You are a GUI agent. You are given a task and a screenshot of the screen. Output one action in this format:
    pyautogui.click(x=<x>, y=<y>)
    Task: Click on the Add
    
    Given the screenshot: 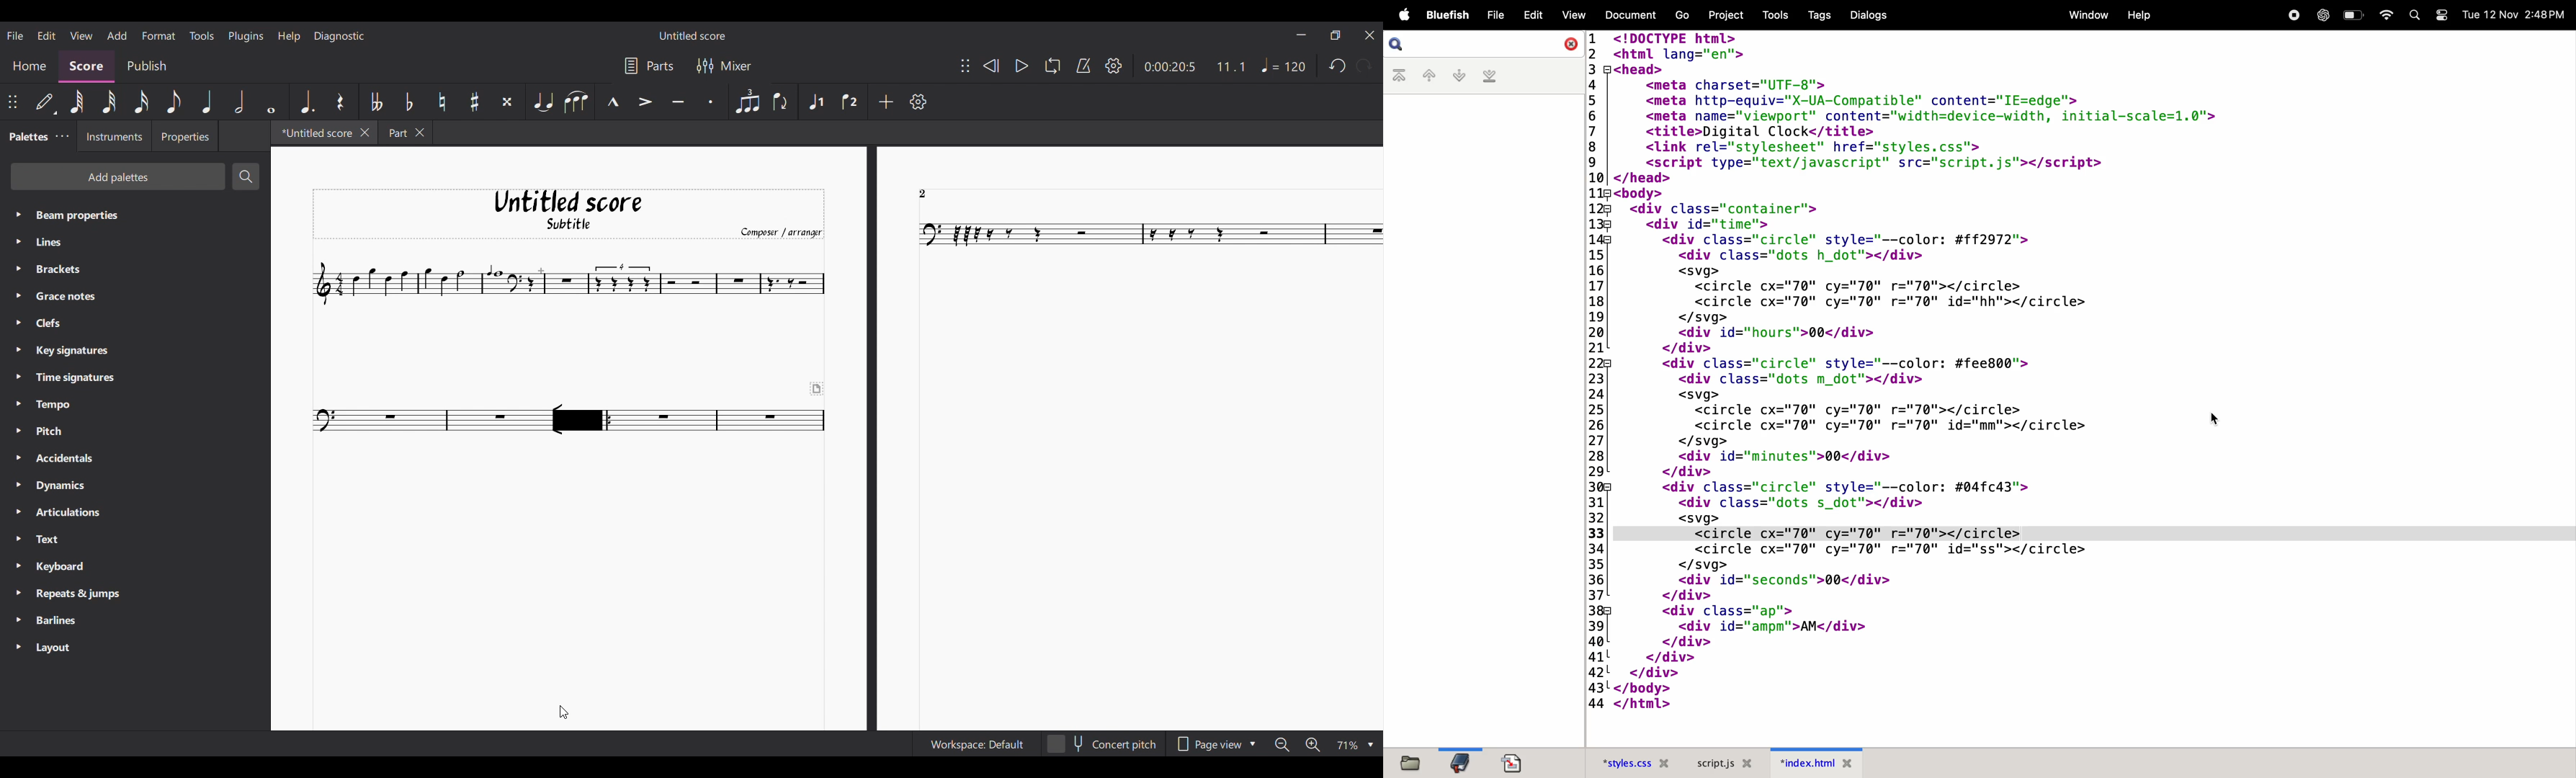 What is the action you would take?
    pyautogui.click(x=887, y=102)
    